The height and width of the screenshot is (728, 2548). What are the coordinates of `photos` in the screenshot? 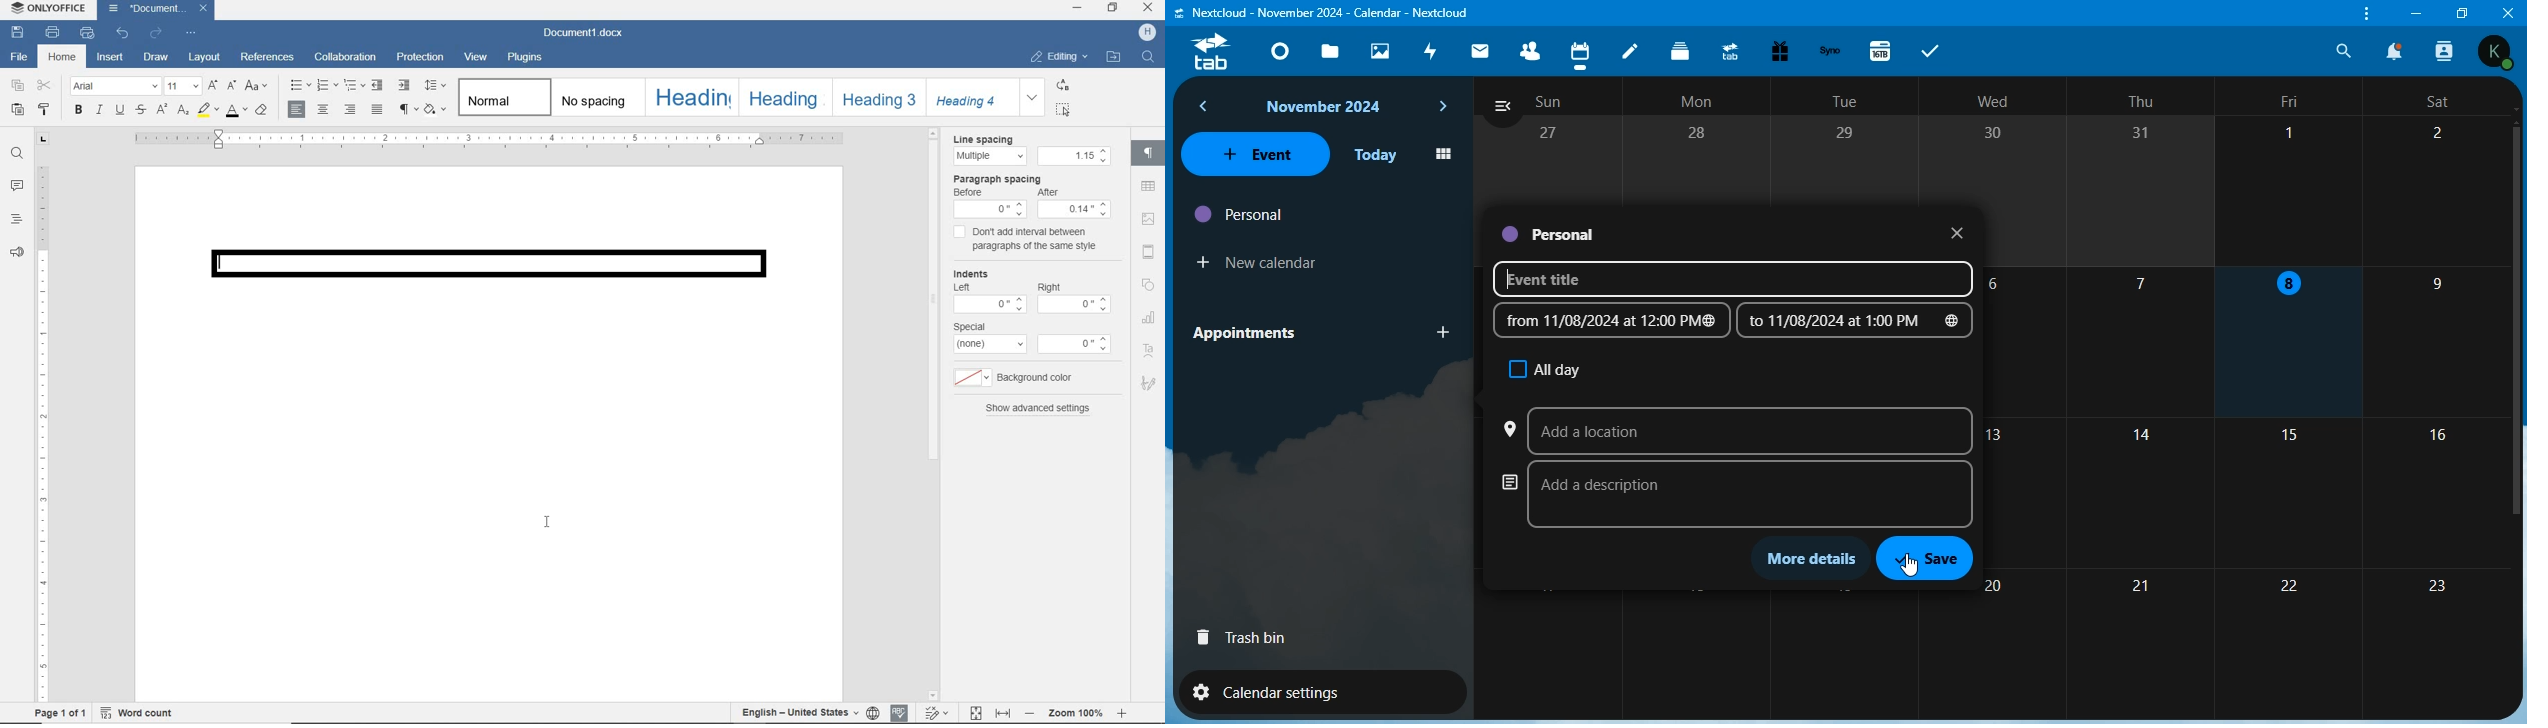 It's located at (1381, 52).